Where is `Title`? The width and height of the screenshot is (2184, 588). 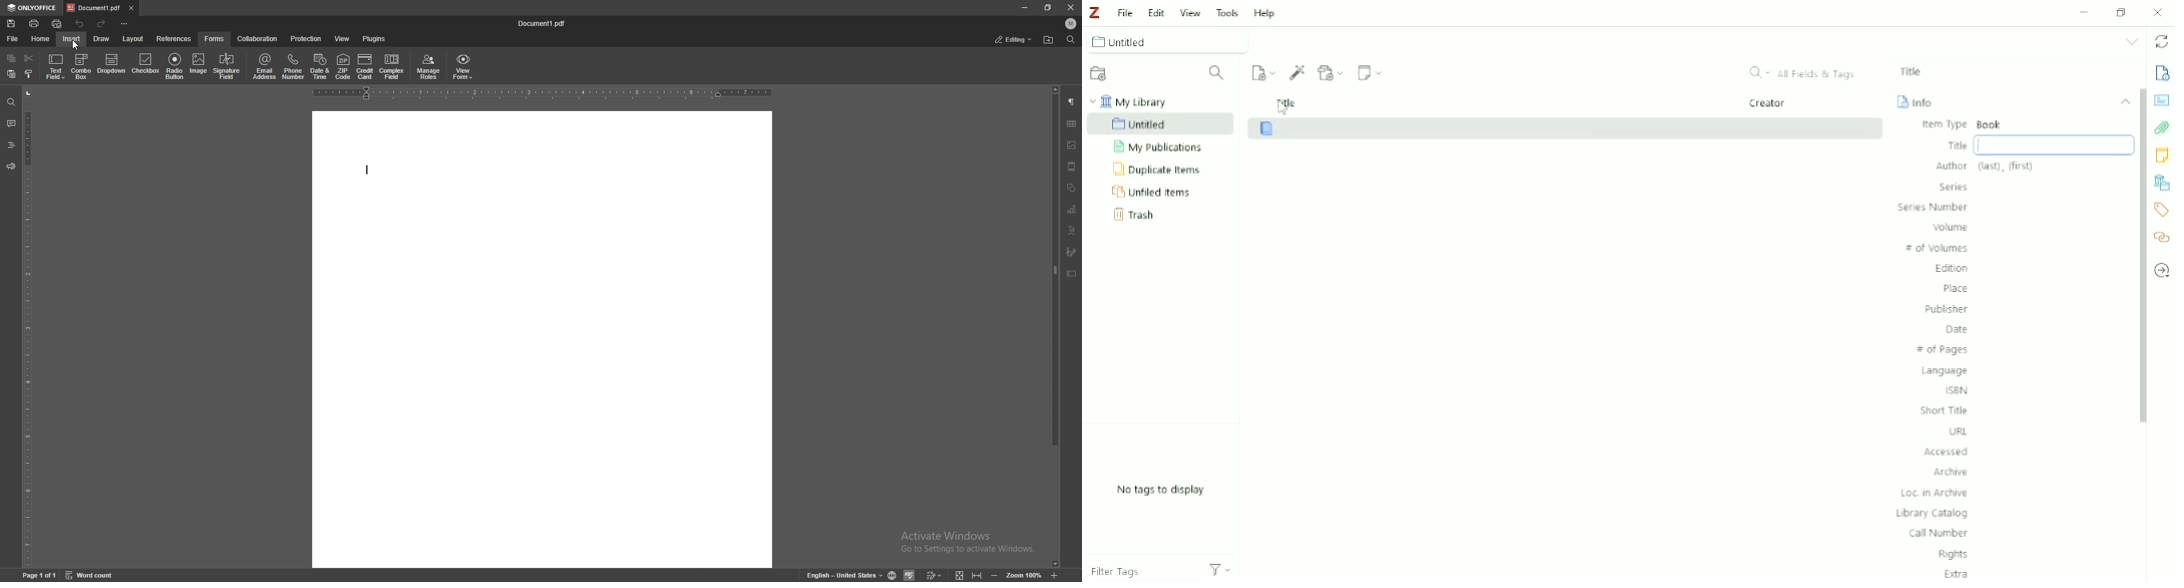
Title is located at coordinates (2036, 146).